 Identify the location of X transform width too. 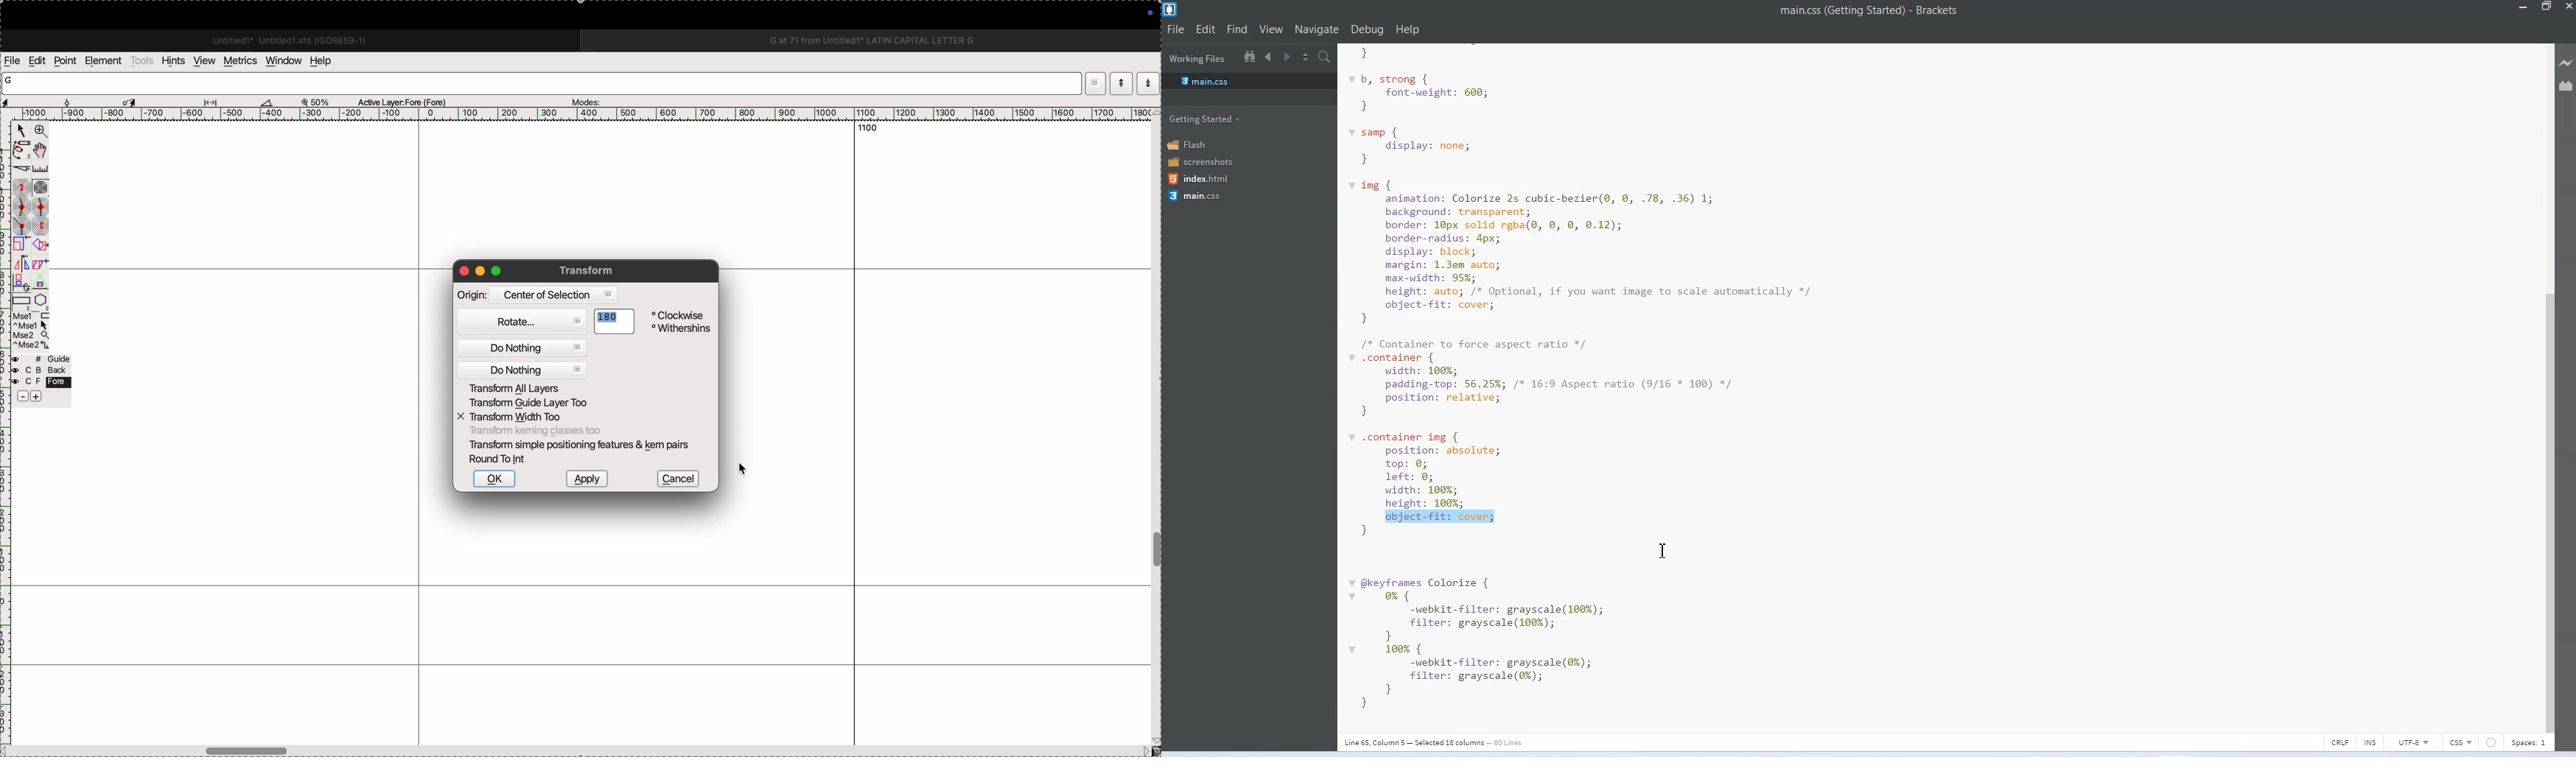
(533, 416).